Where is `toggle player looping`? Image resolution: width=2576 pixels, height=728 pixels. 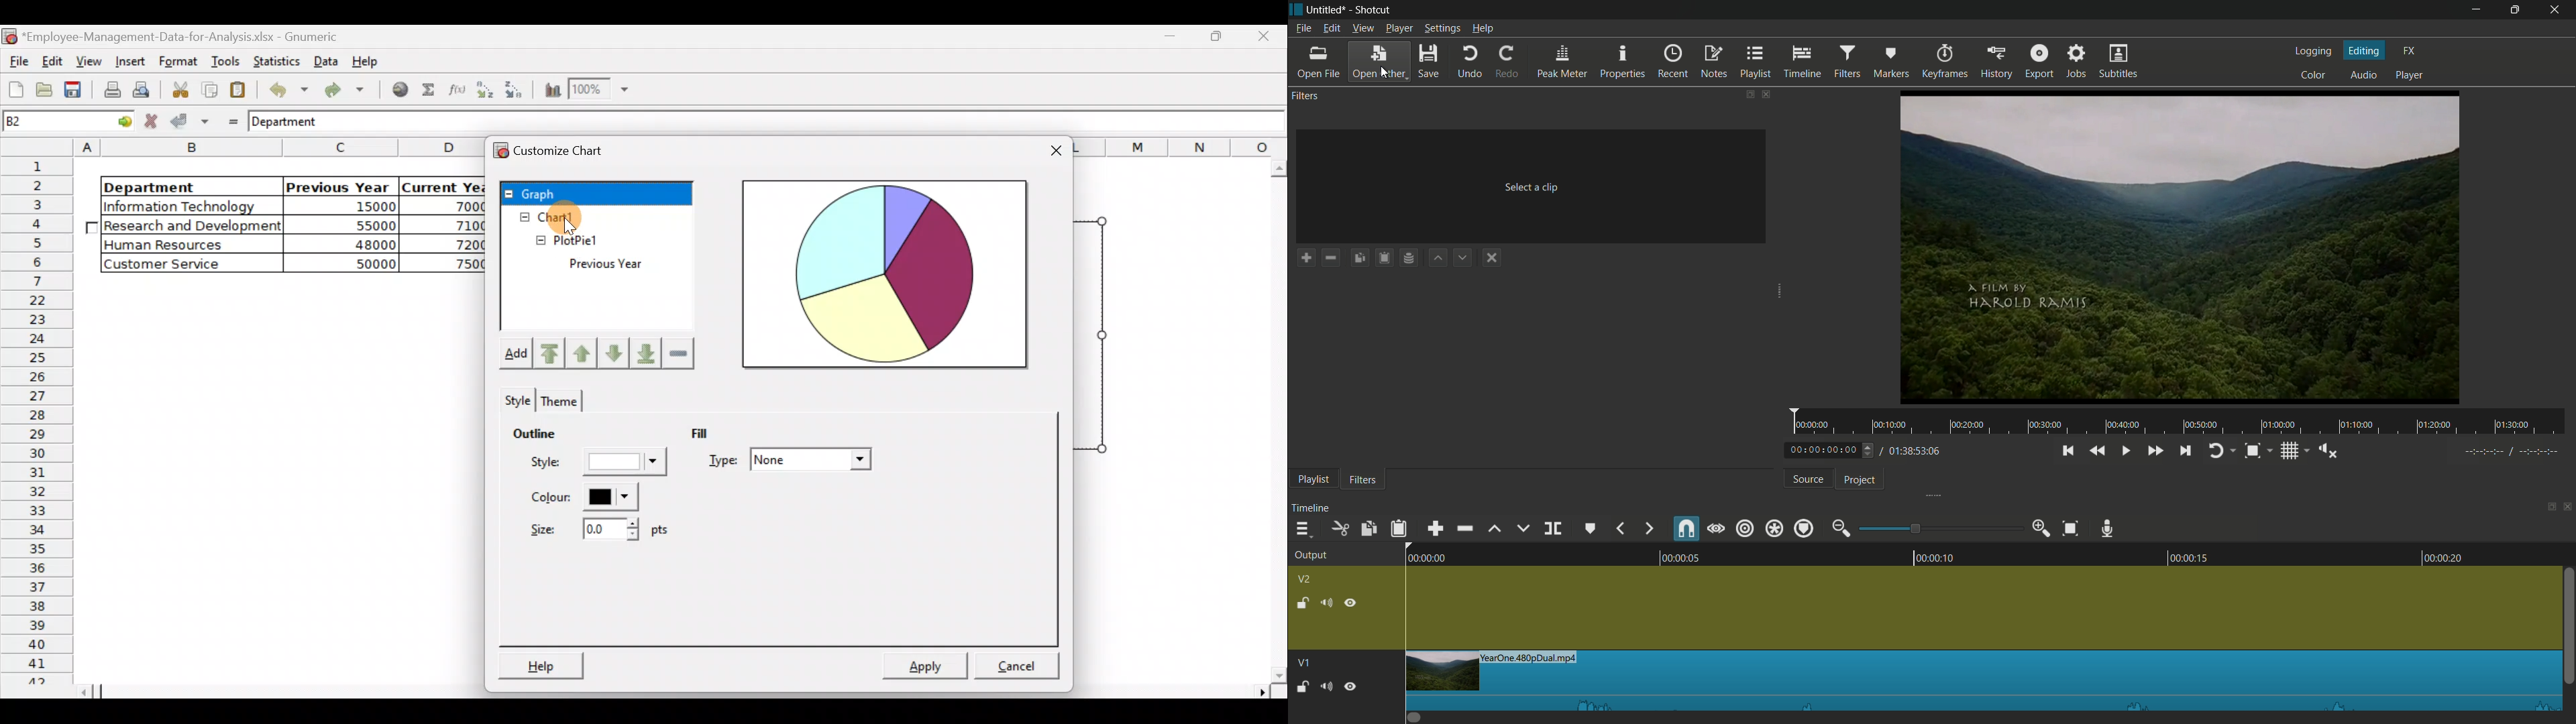 toggle player looping is located at coordinates (2215, 450).